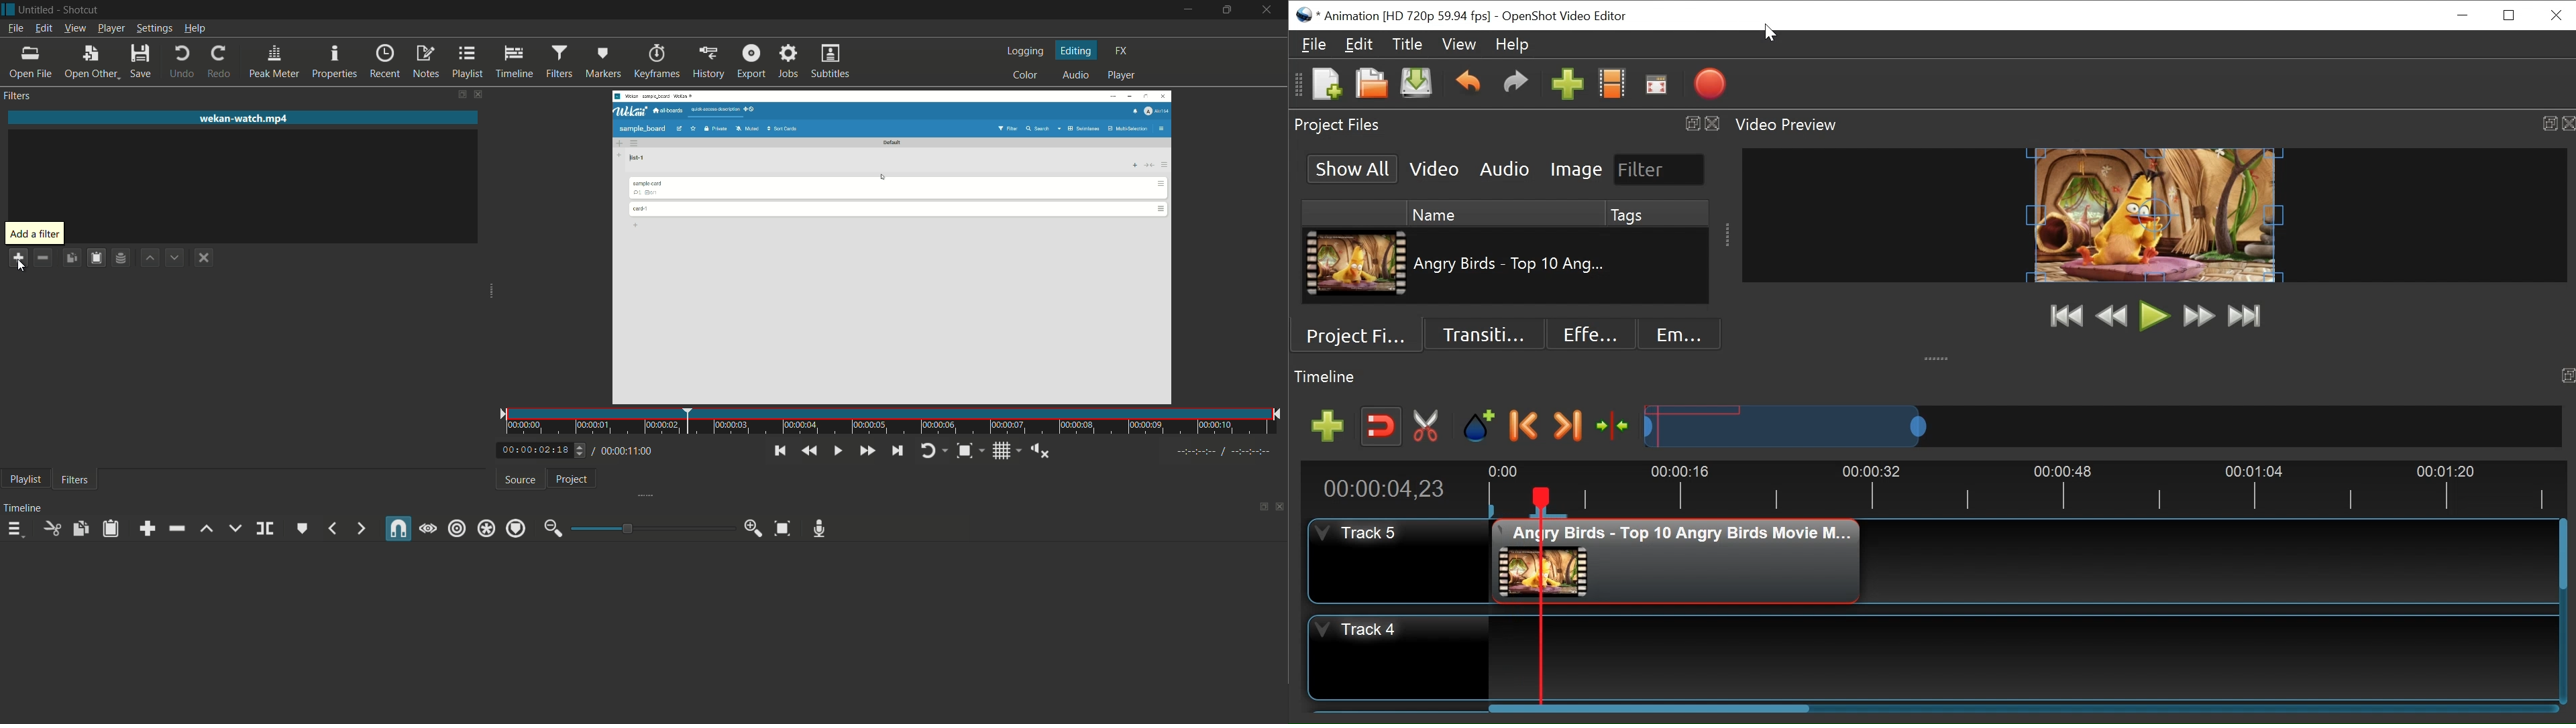  I want to click on open file, so click(29, 62).